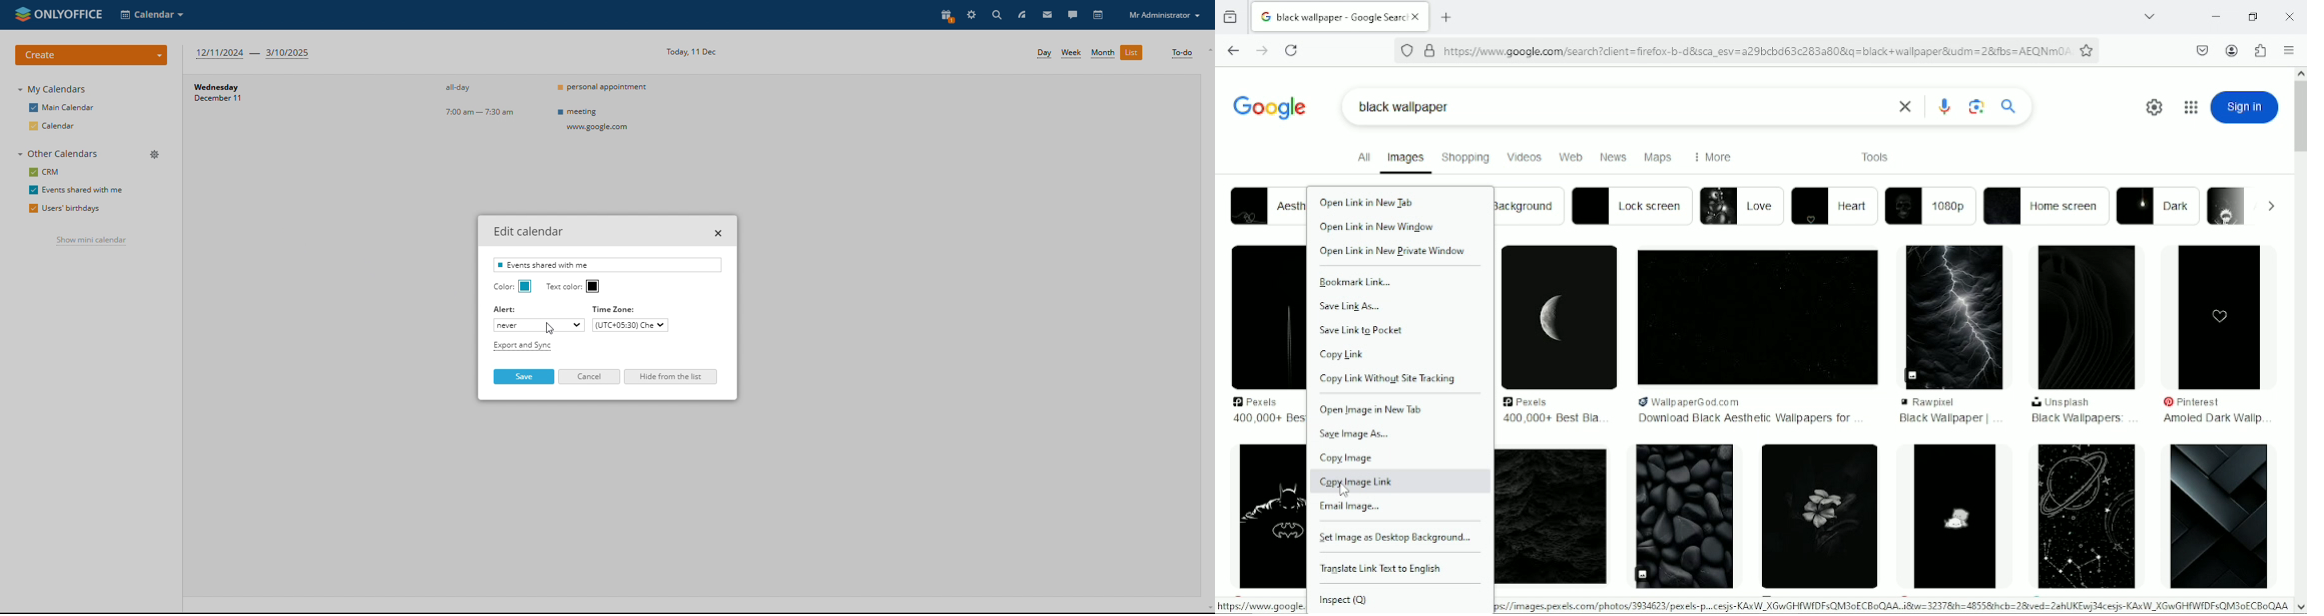 This screenshot has width=2324, height=616. Describe the element at coordinates (1375, 412) in the screenshot. I see `open image in new tab` at that location.